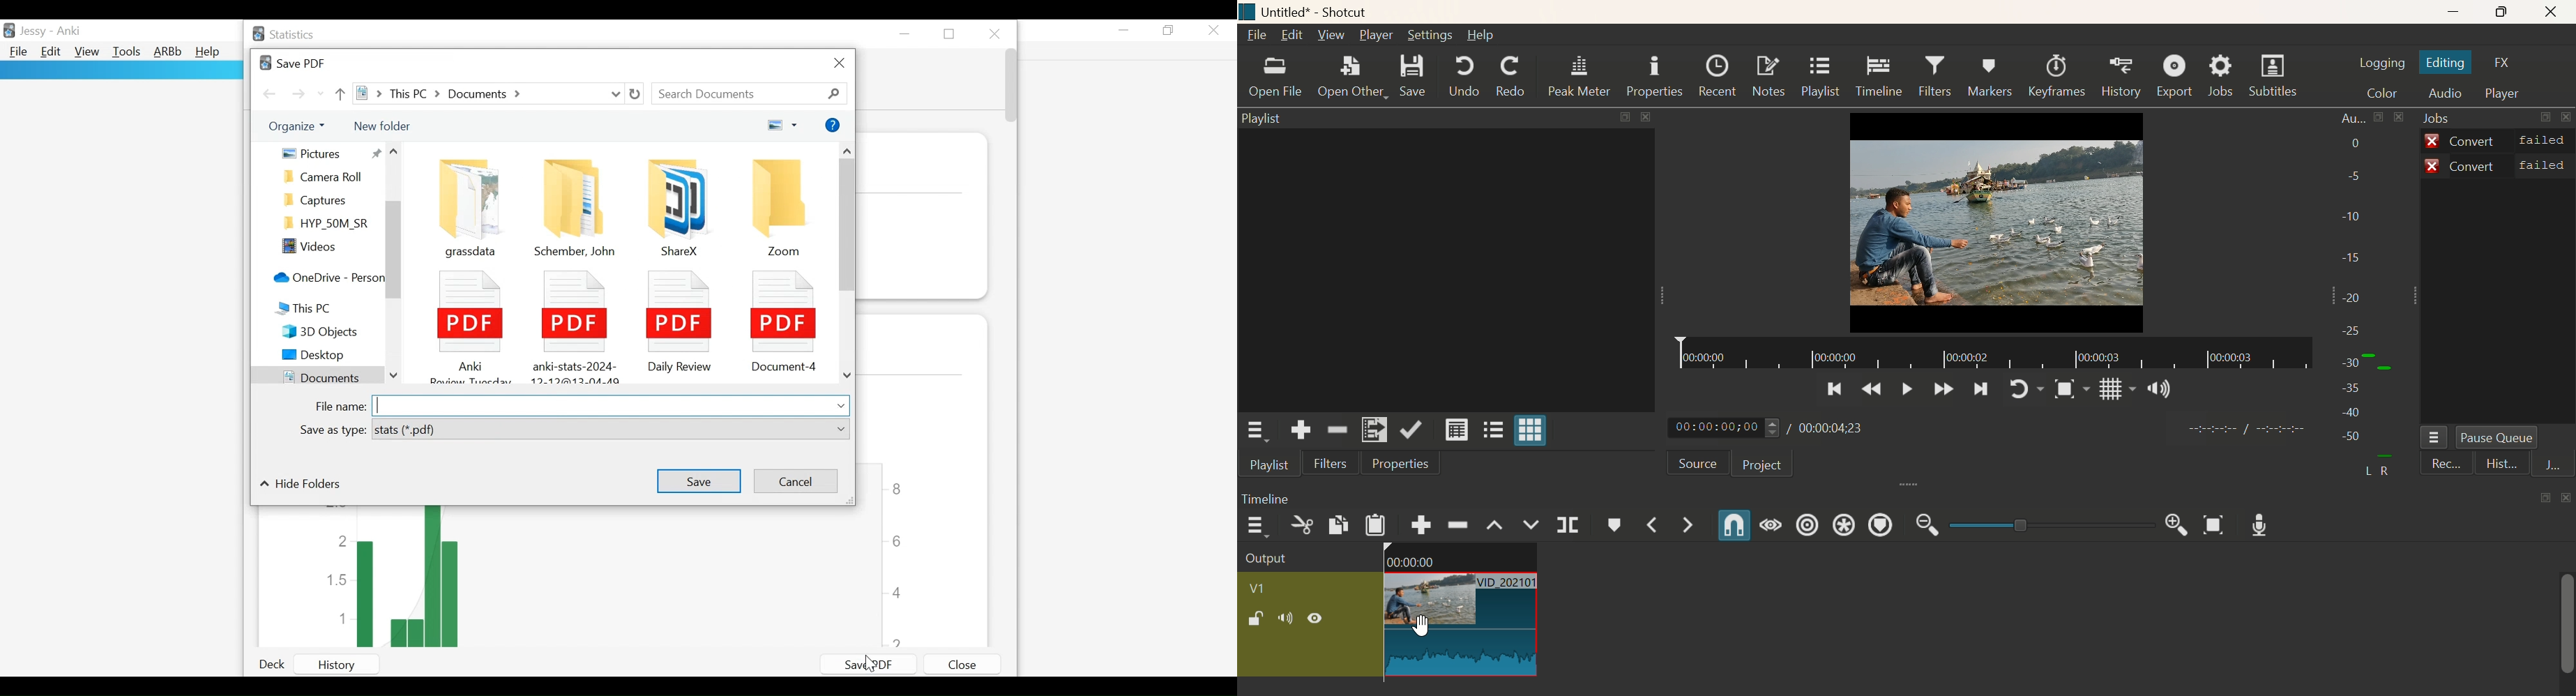  I want to click on Go up, so click(342, 93).